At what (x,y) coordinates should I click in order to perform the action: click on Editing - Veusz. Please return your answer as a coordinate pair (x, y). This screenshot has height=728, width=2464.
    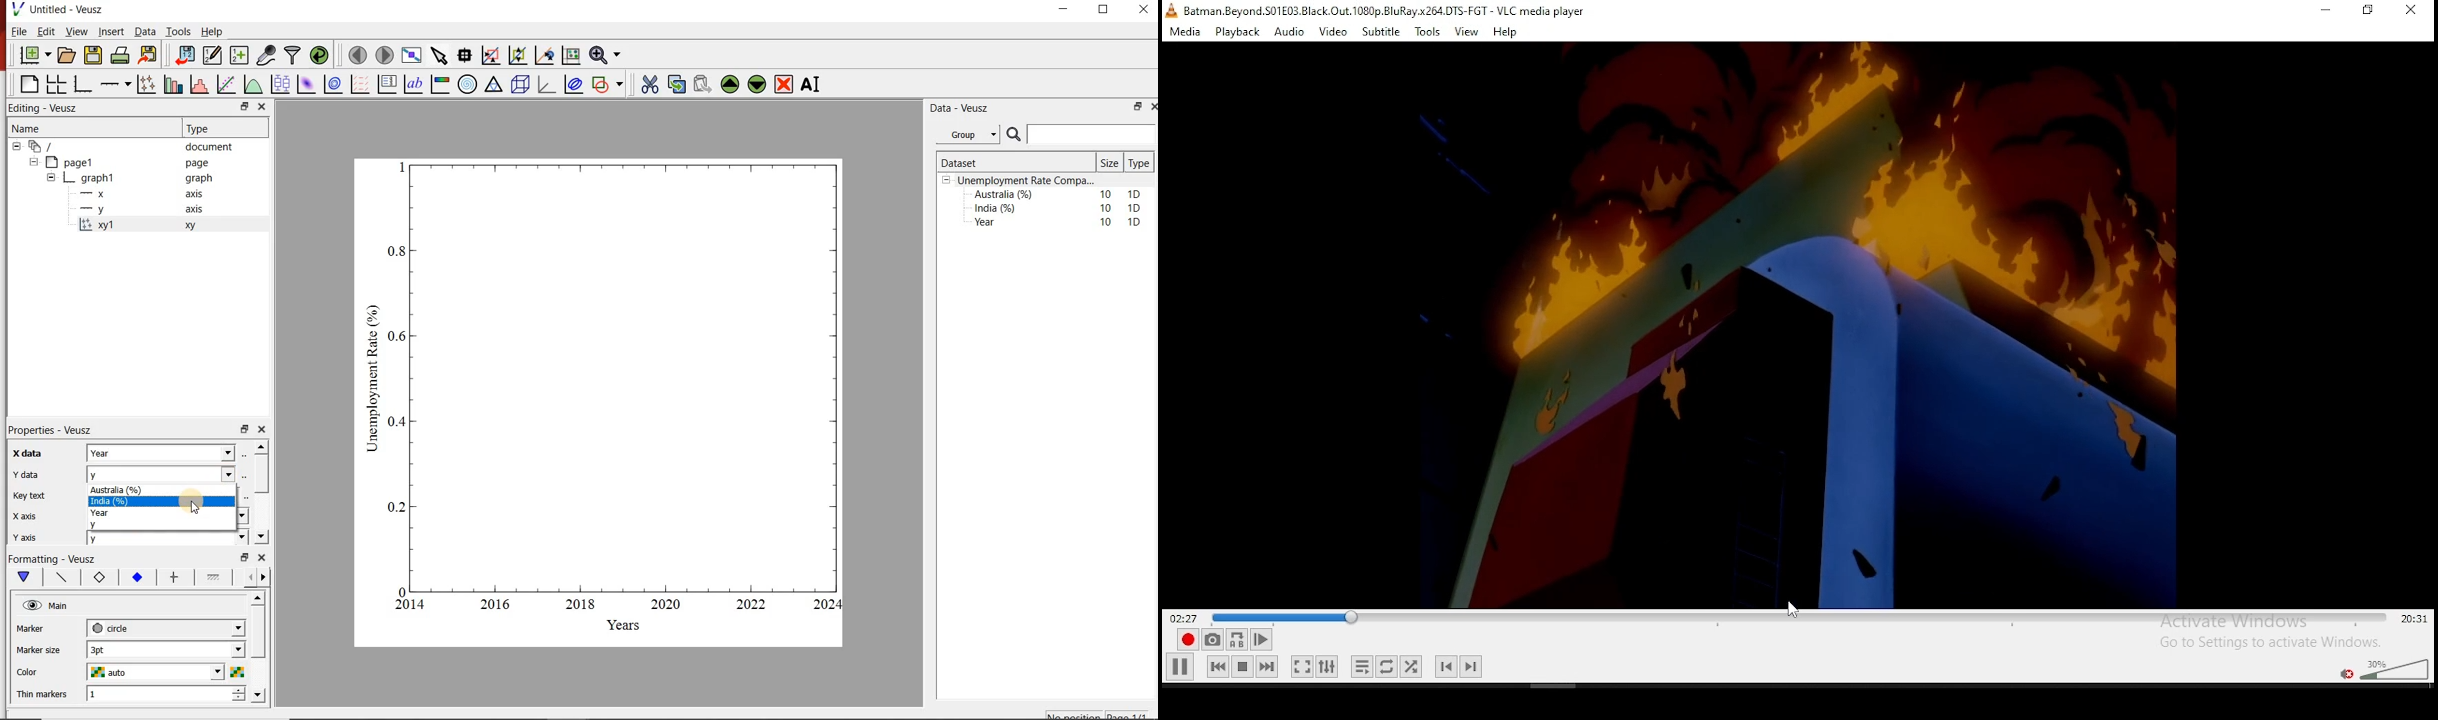
    Looking at the image, I should click on (46, 107).